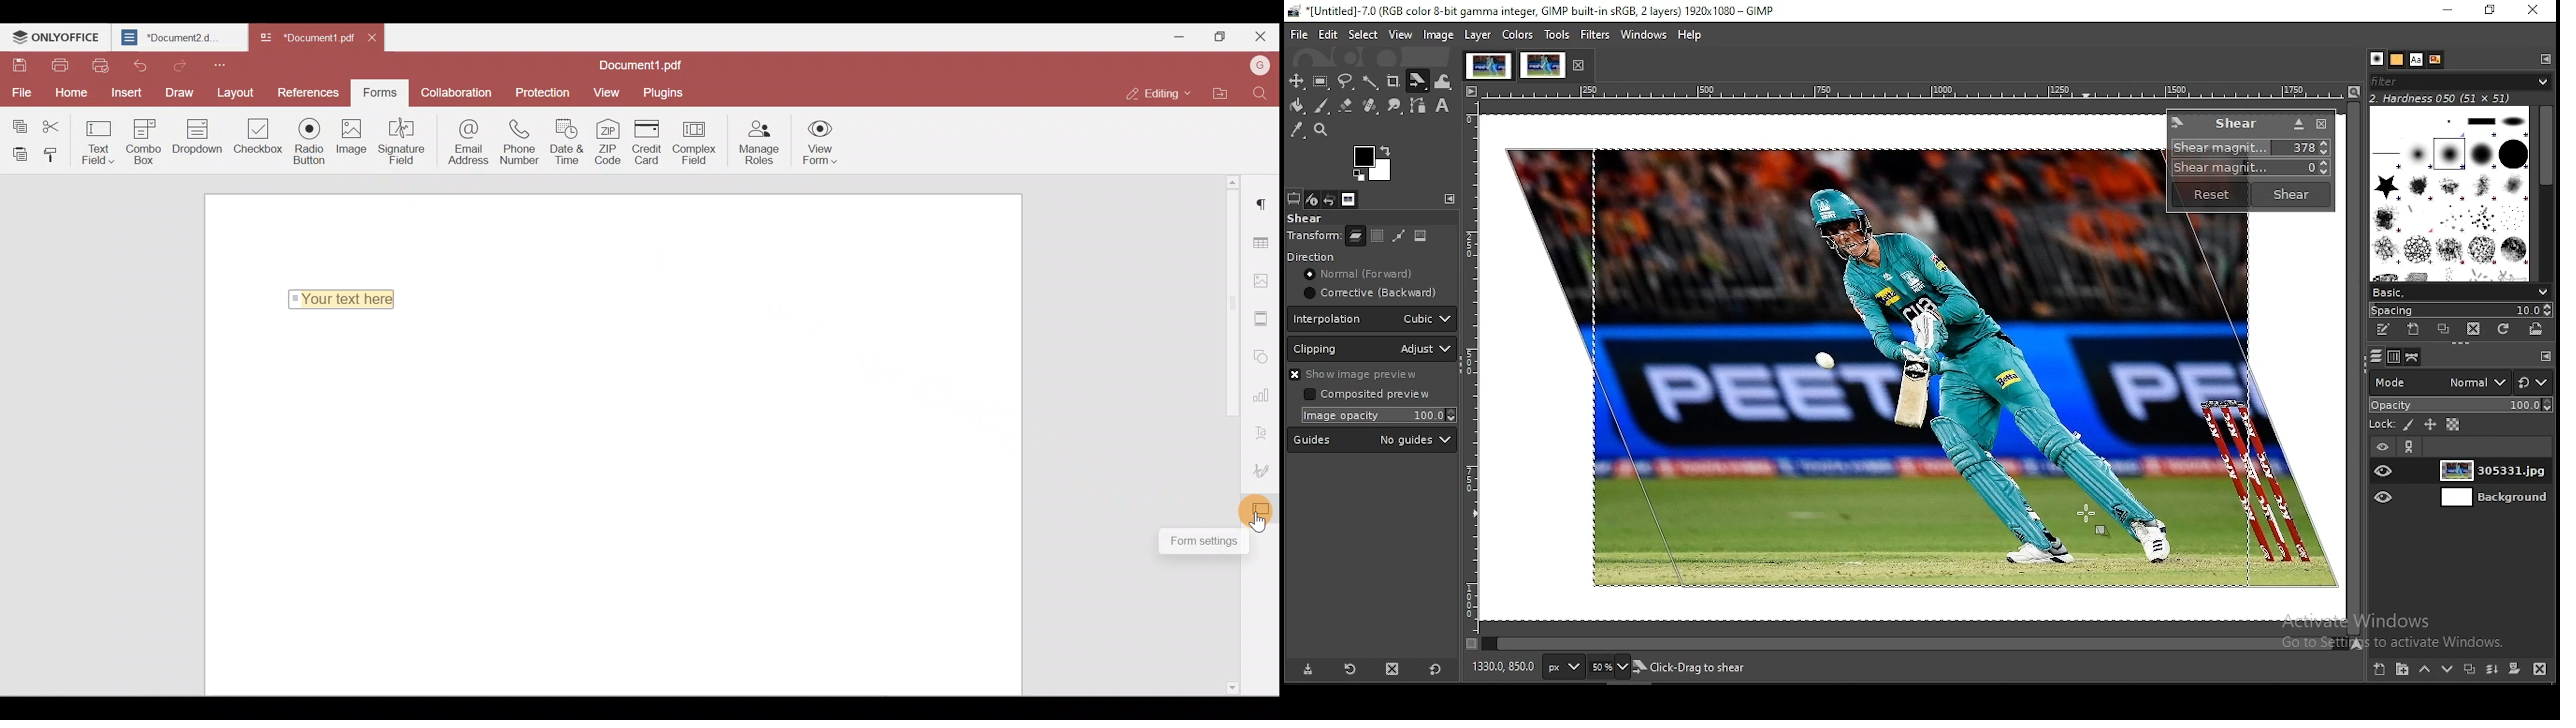 The image size is (2576, 728). I want to click on images, so click(1350, 200).